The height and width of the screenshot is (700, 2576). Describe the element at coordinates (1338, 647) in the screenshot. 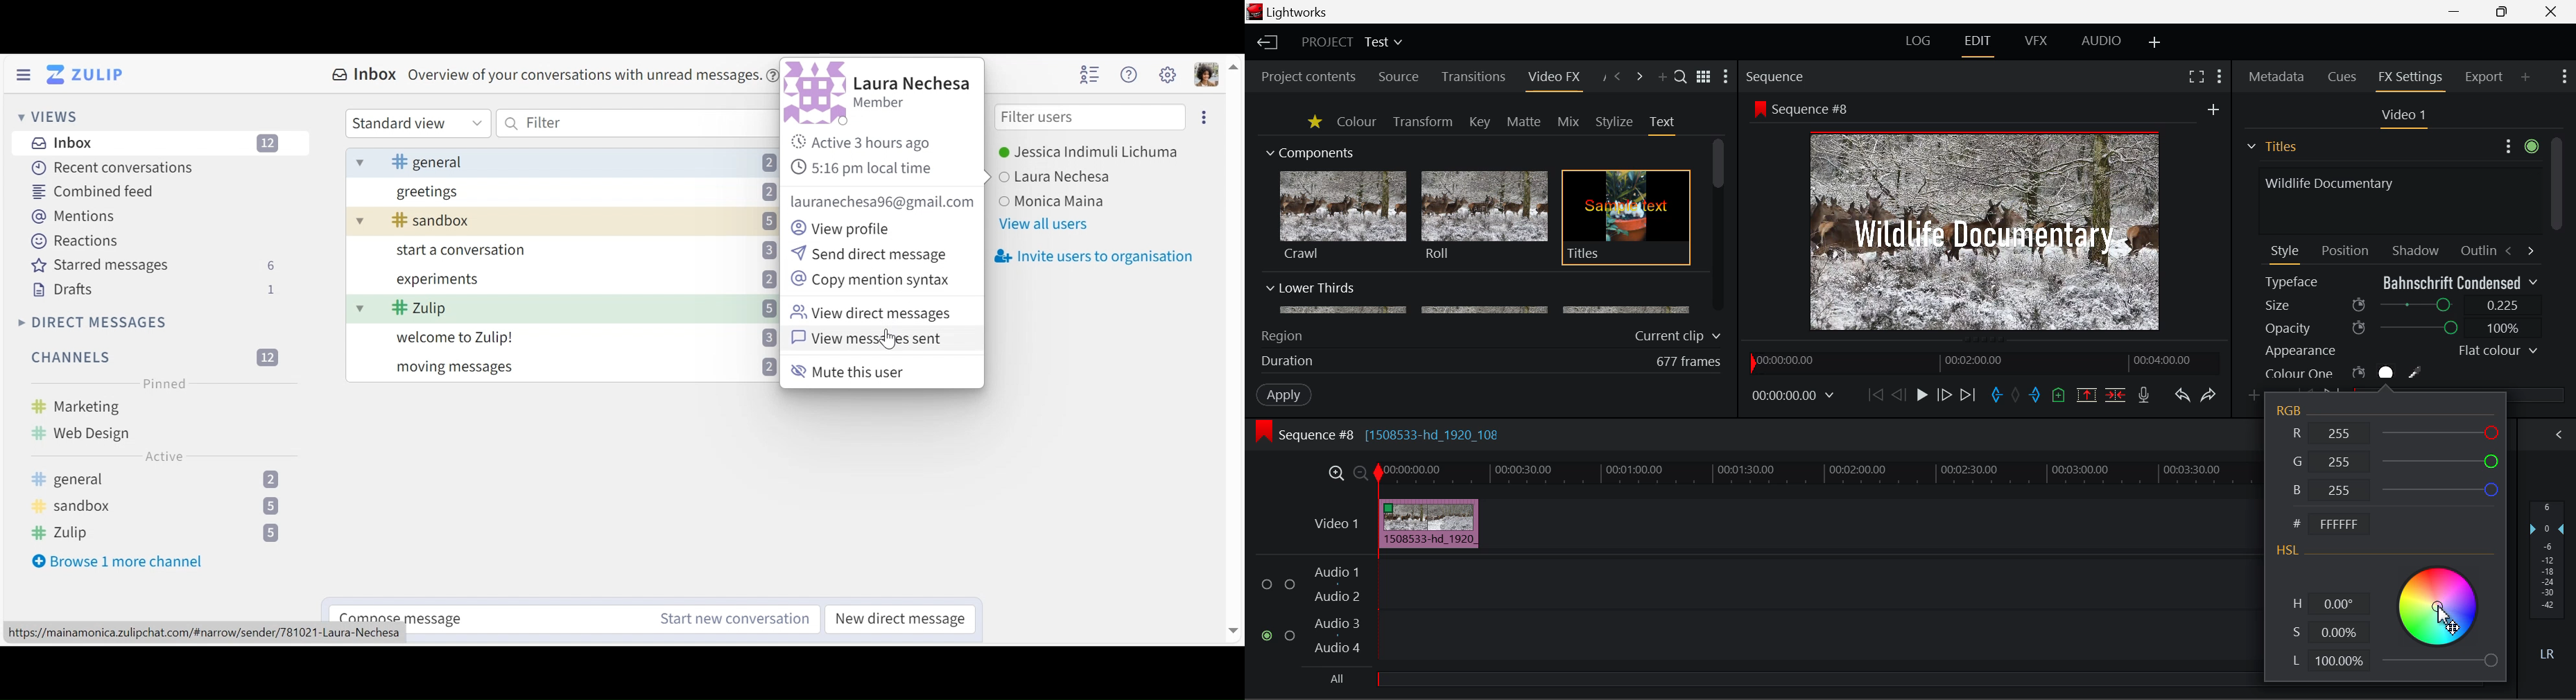

I see `Audio 4` at that location.